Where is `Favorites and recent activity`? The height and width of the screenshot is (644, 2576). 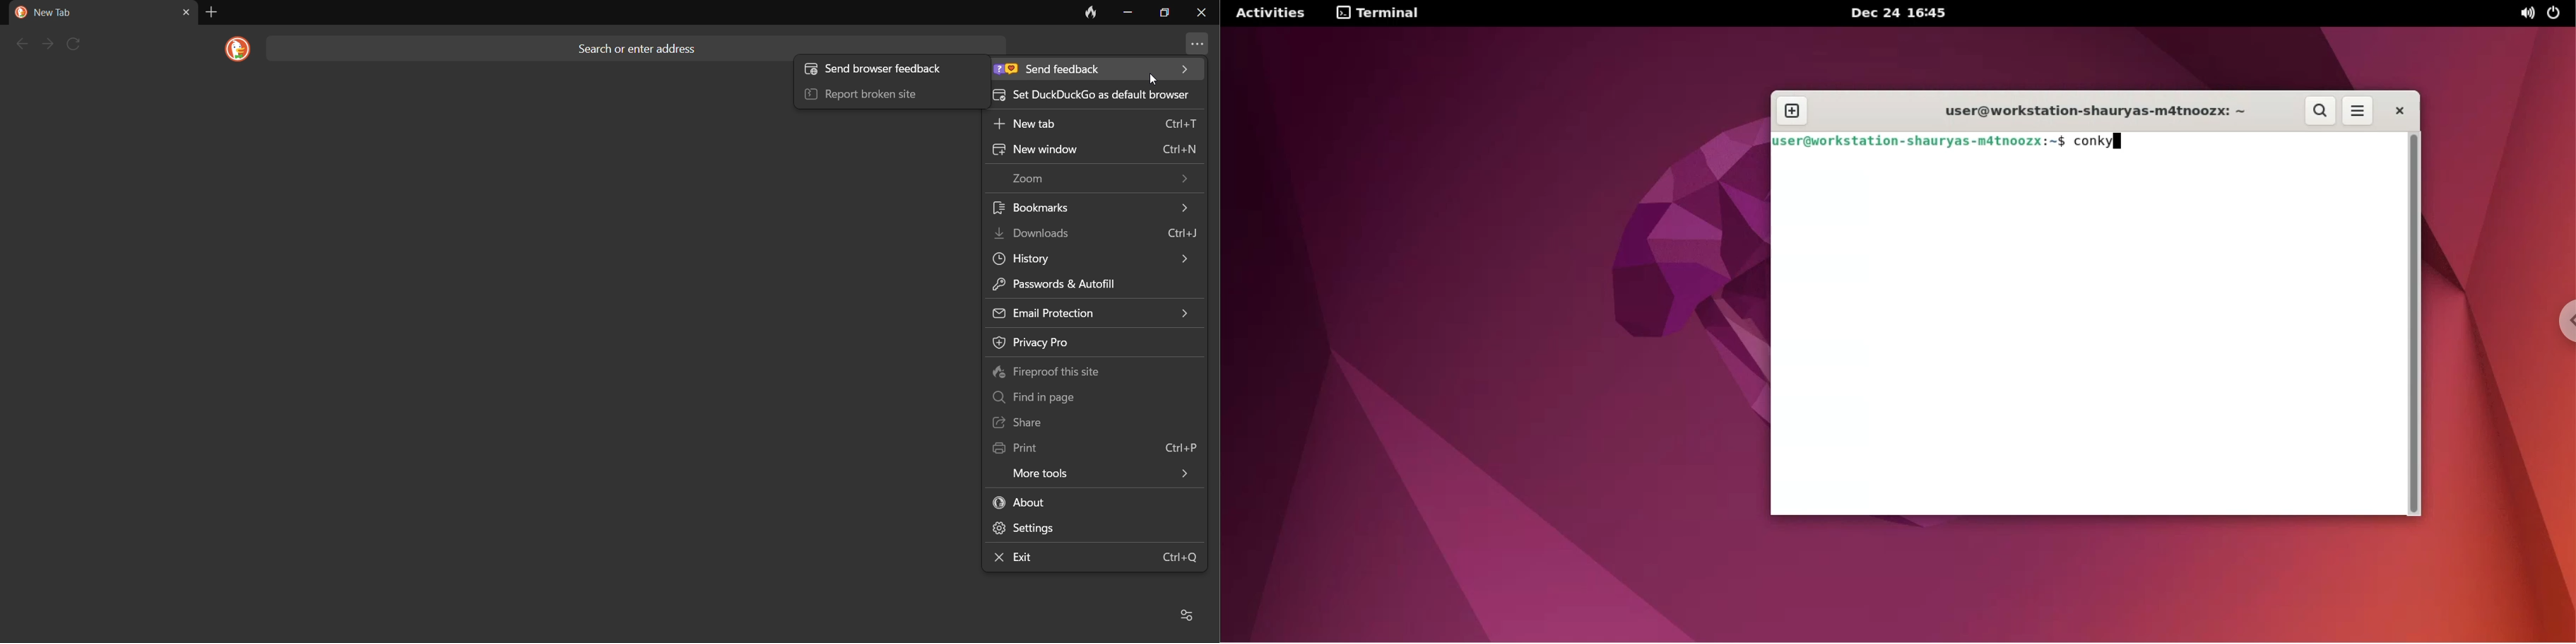 Favorites and recent activity is located at coordinates (1189, 614).